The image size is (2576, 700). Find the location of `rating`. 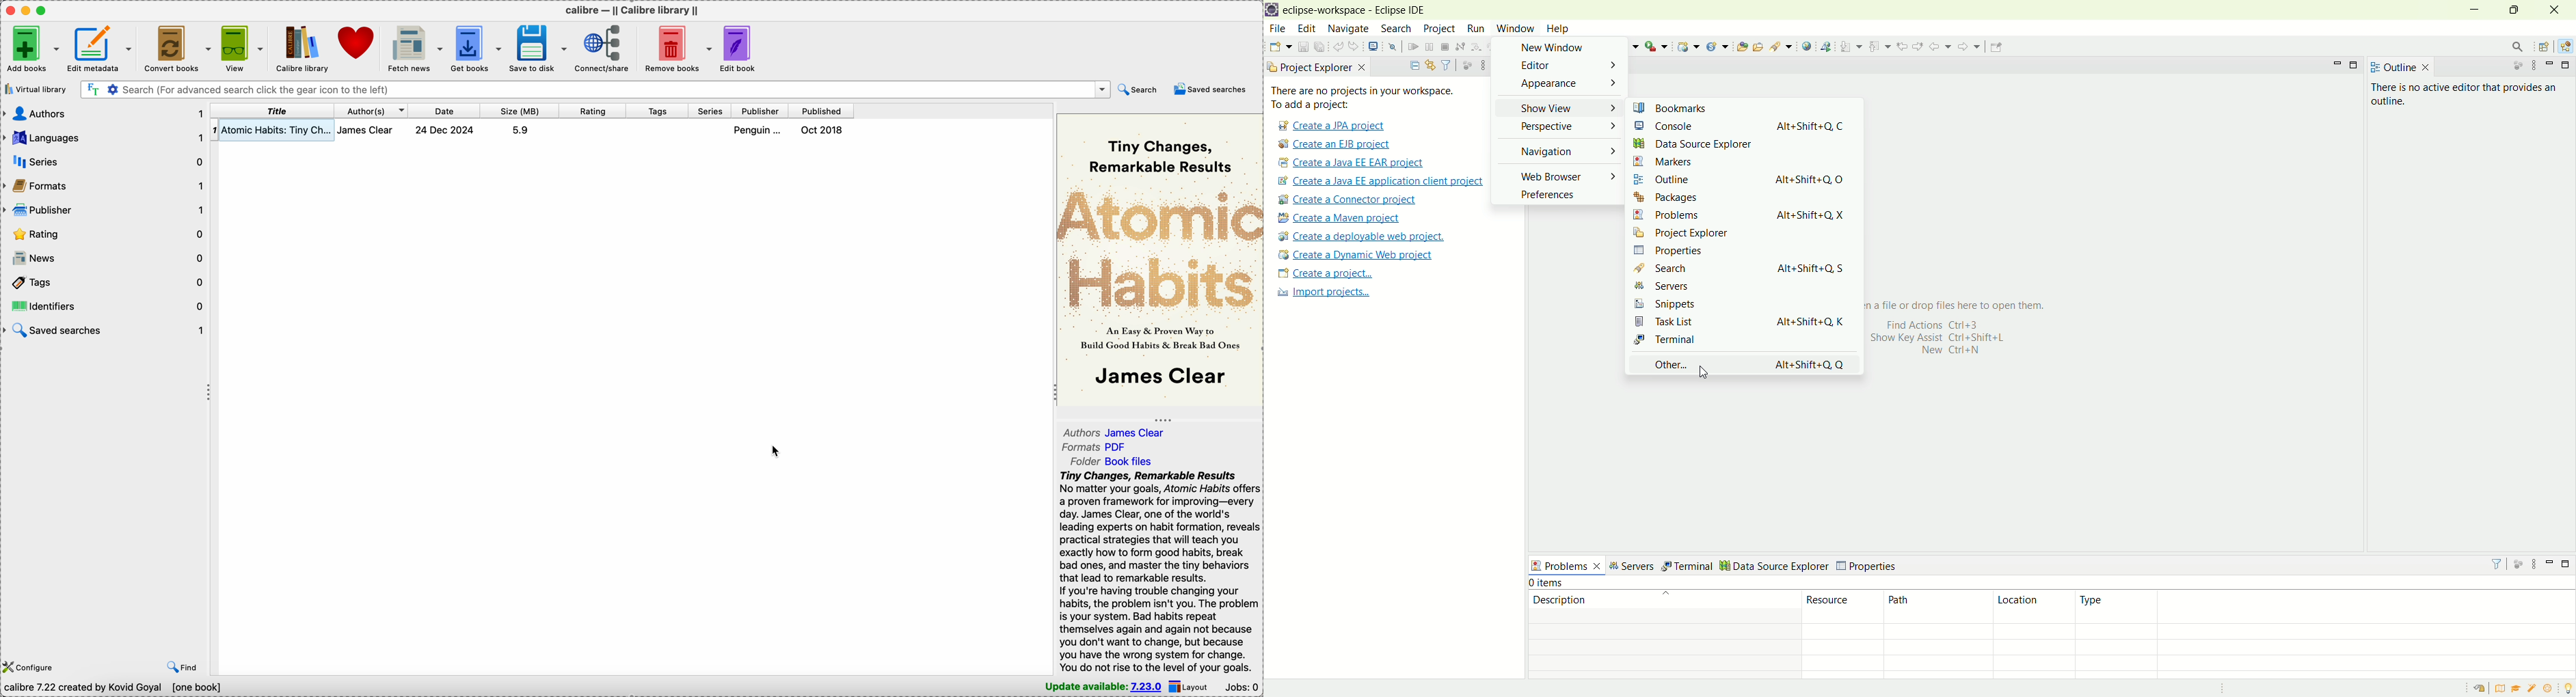

rating is located at coordinates (593, 111).